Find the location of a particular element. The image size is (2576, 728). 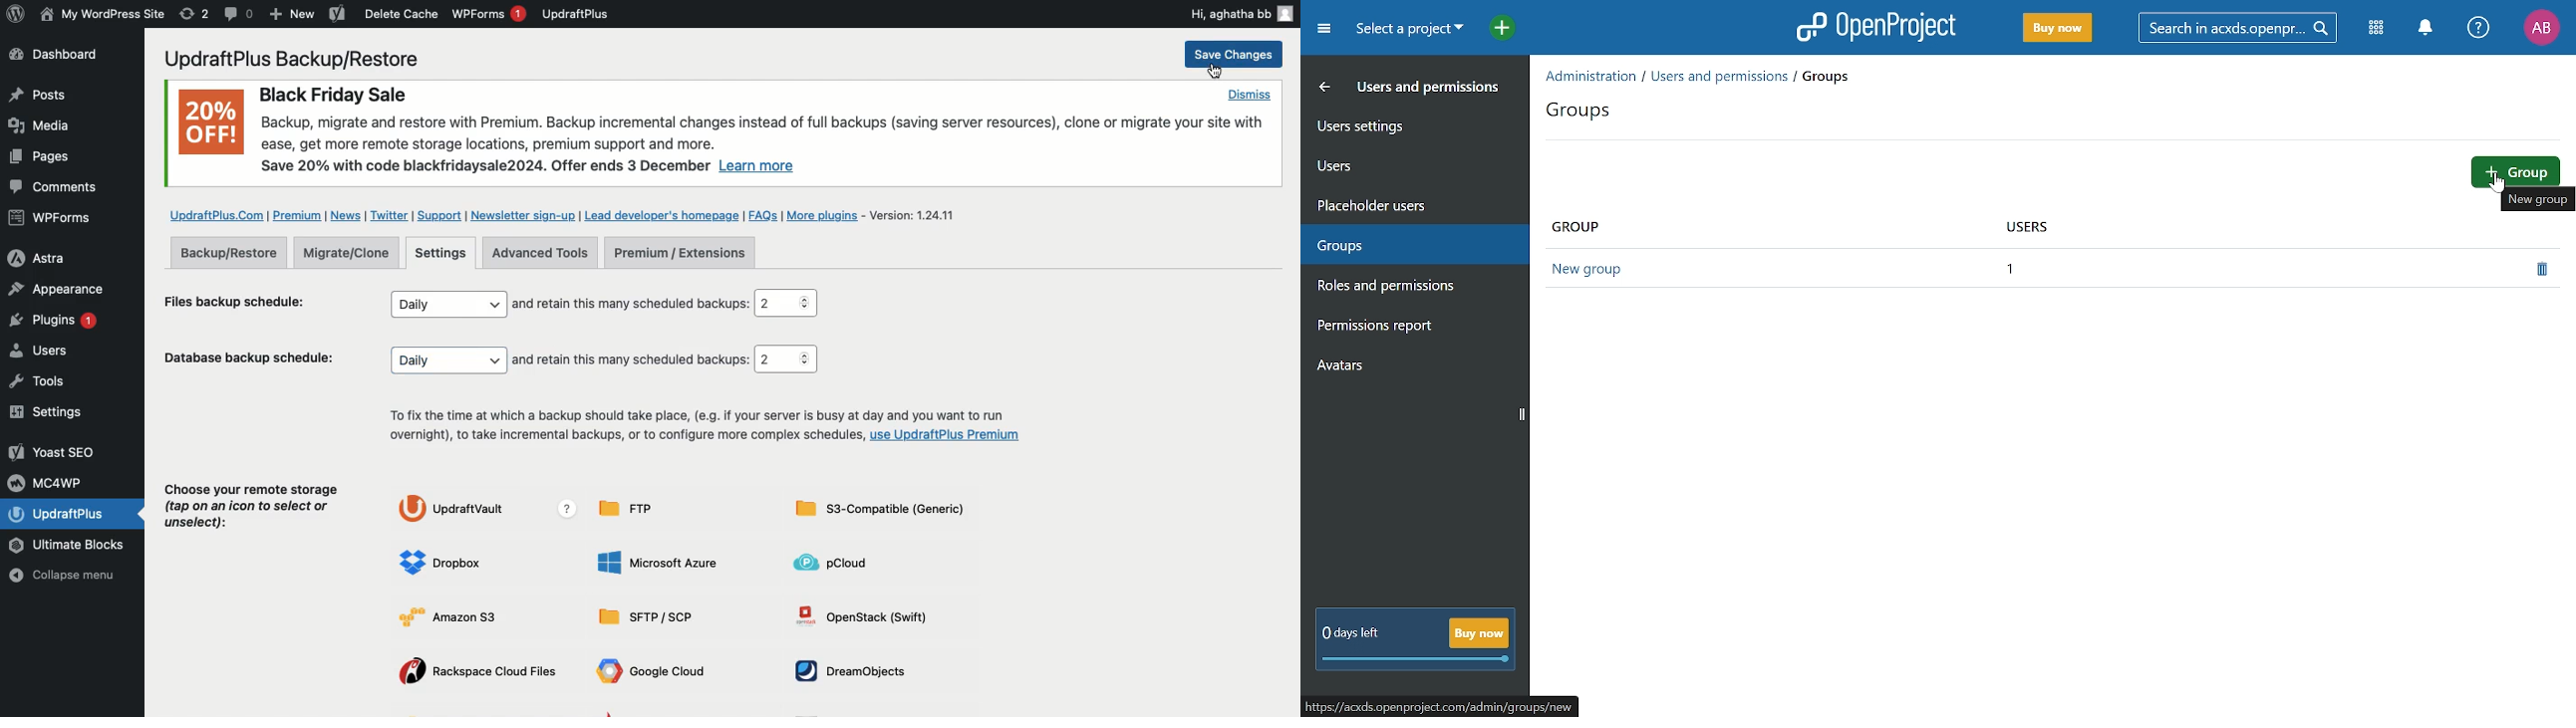

Cursor is located at coordinates (1215, 70).